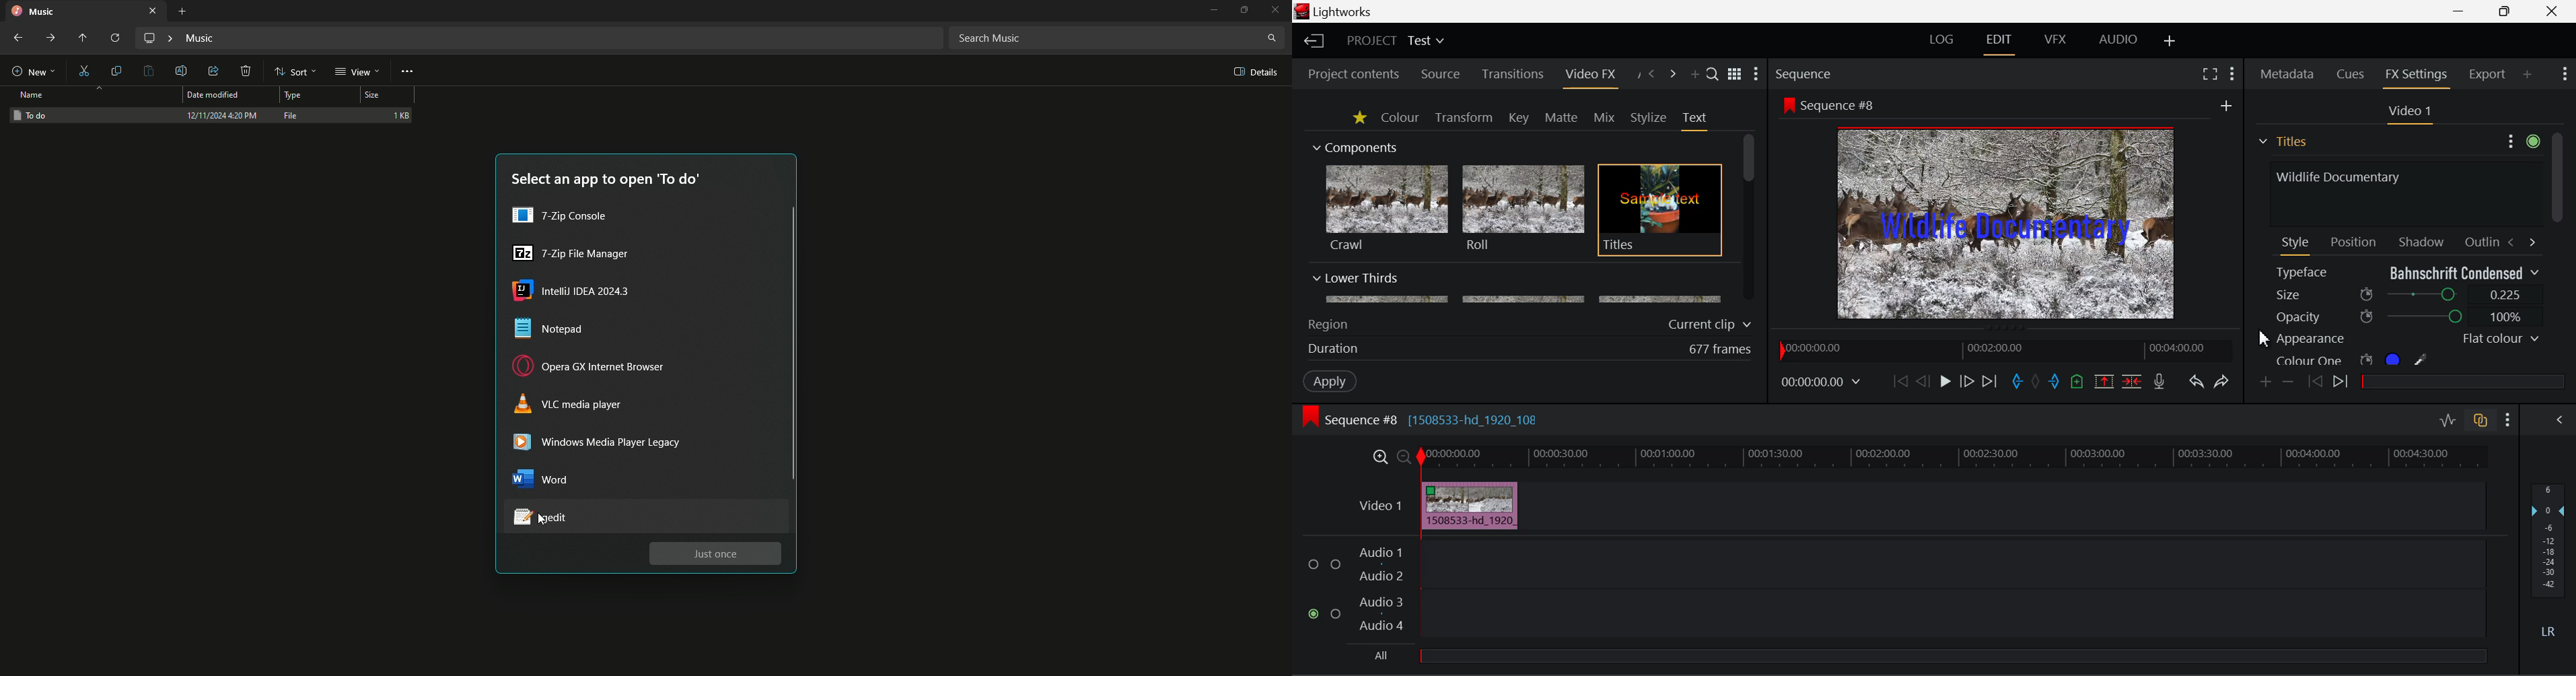 This screenshot has height=700, width=2576. Describe the element at coordinates (1822, 384) in the screenshot. I see `Frame Time` at that location.